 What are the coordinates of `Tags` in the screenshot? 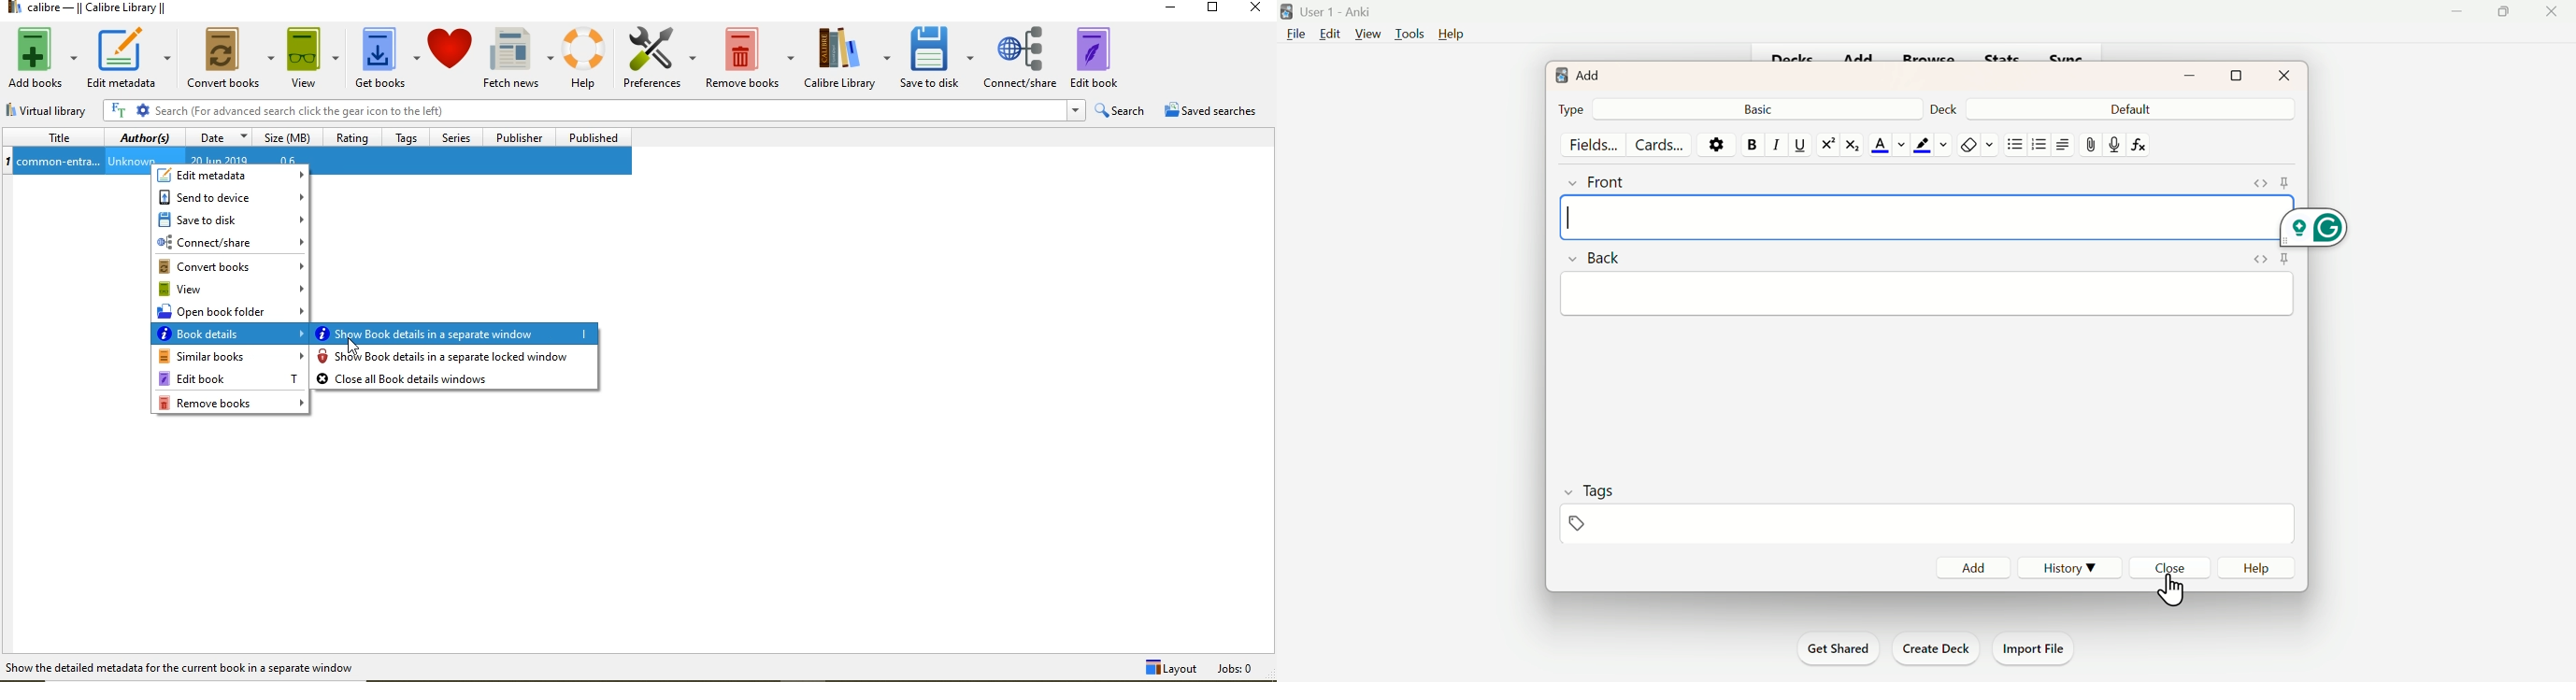 It's located at (409, 137).